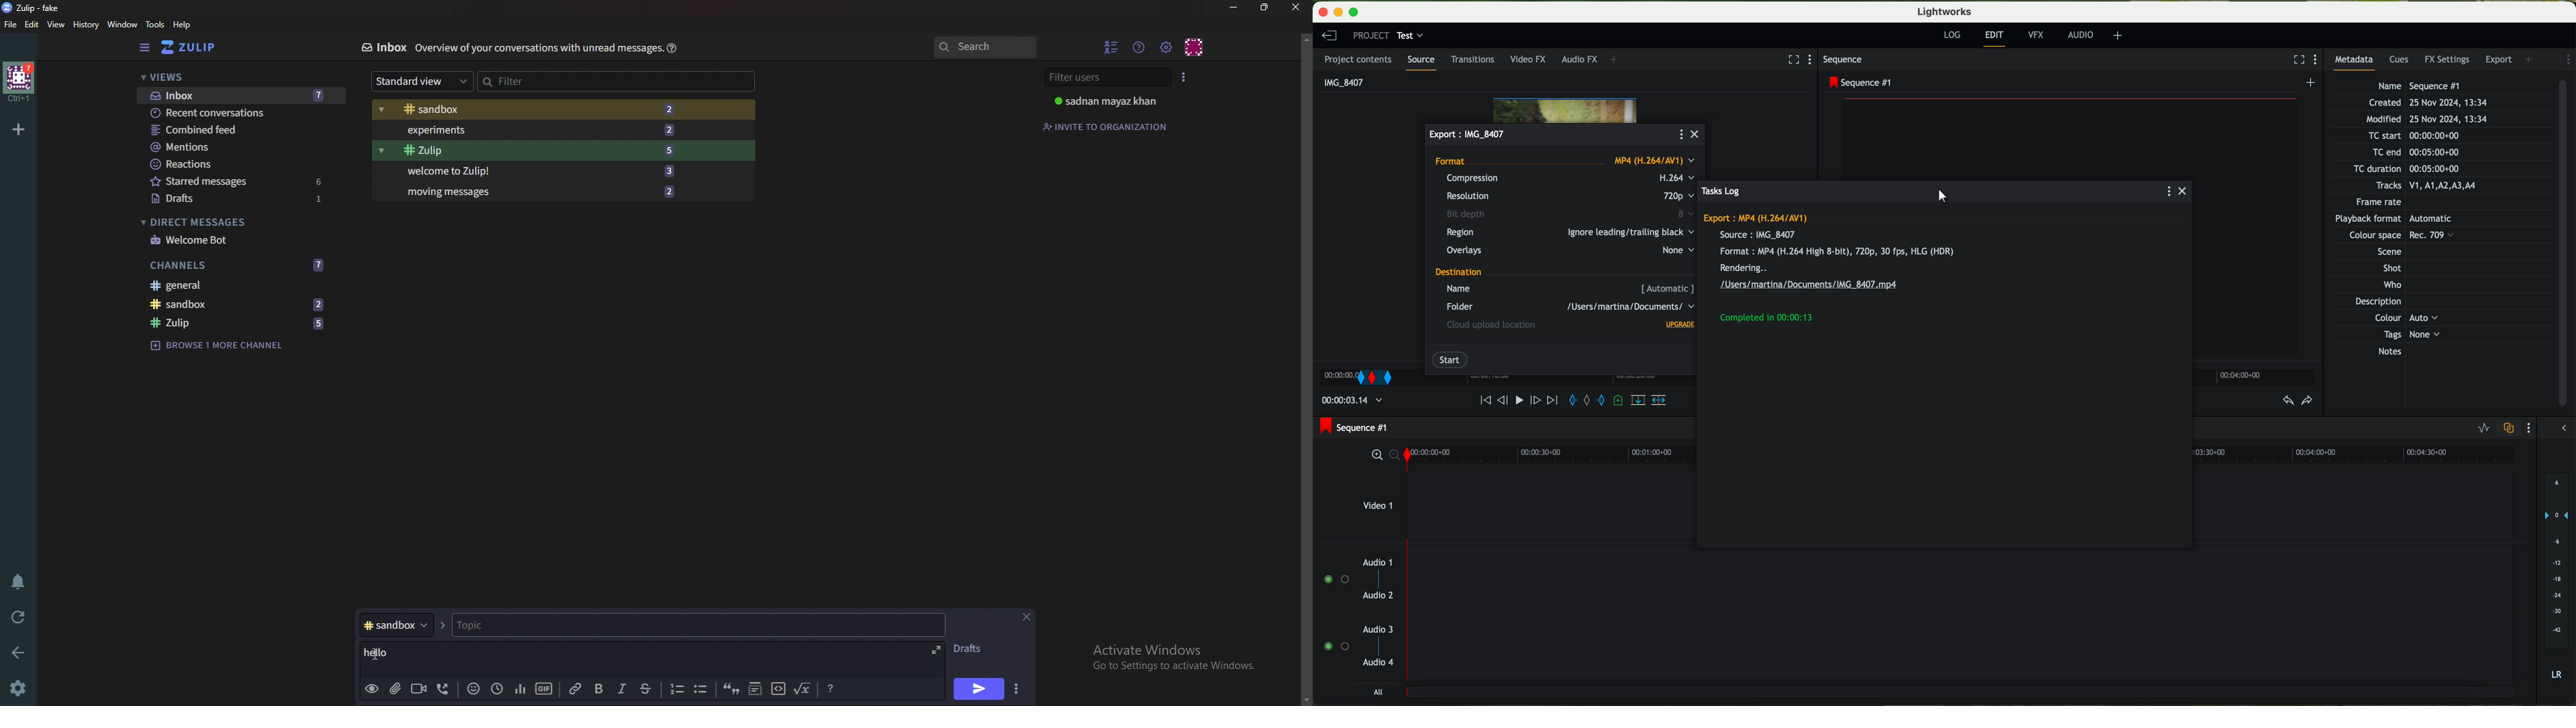 The image size is (2576, 728). Describe the element at coordinates (1941, 195) in the screenshot. I see `cursor` at that location.